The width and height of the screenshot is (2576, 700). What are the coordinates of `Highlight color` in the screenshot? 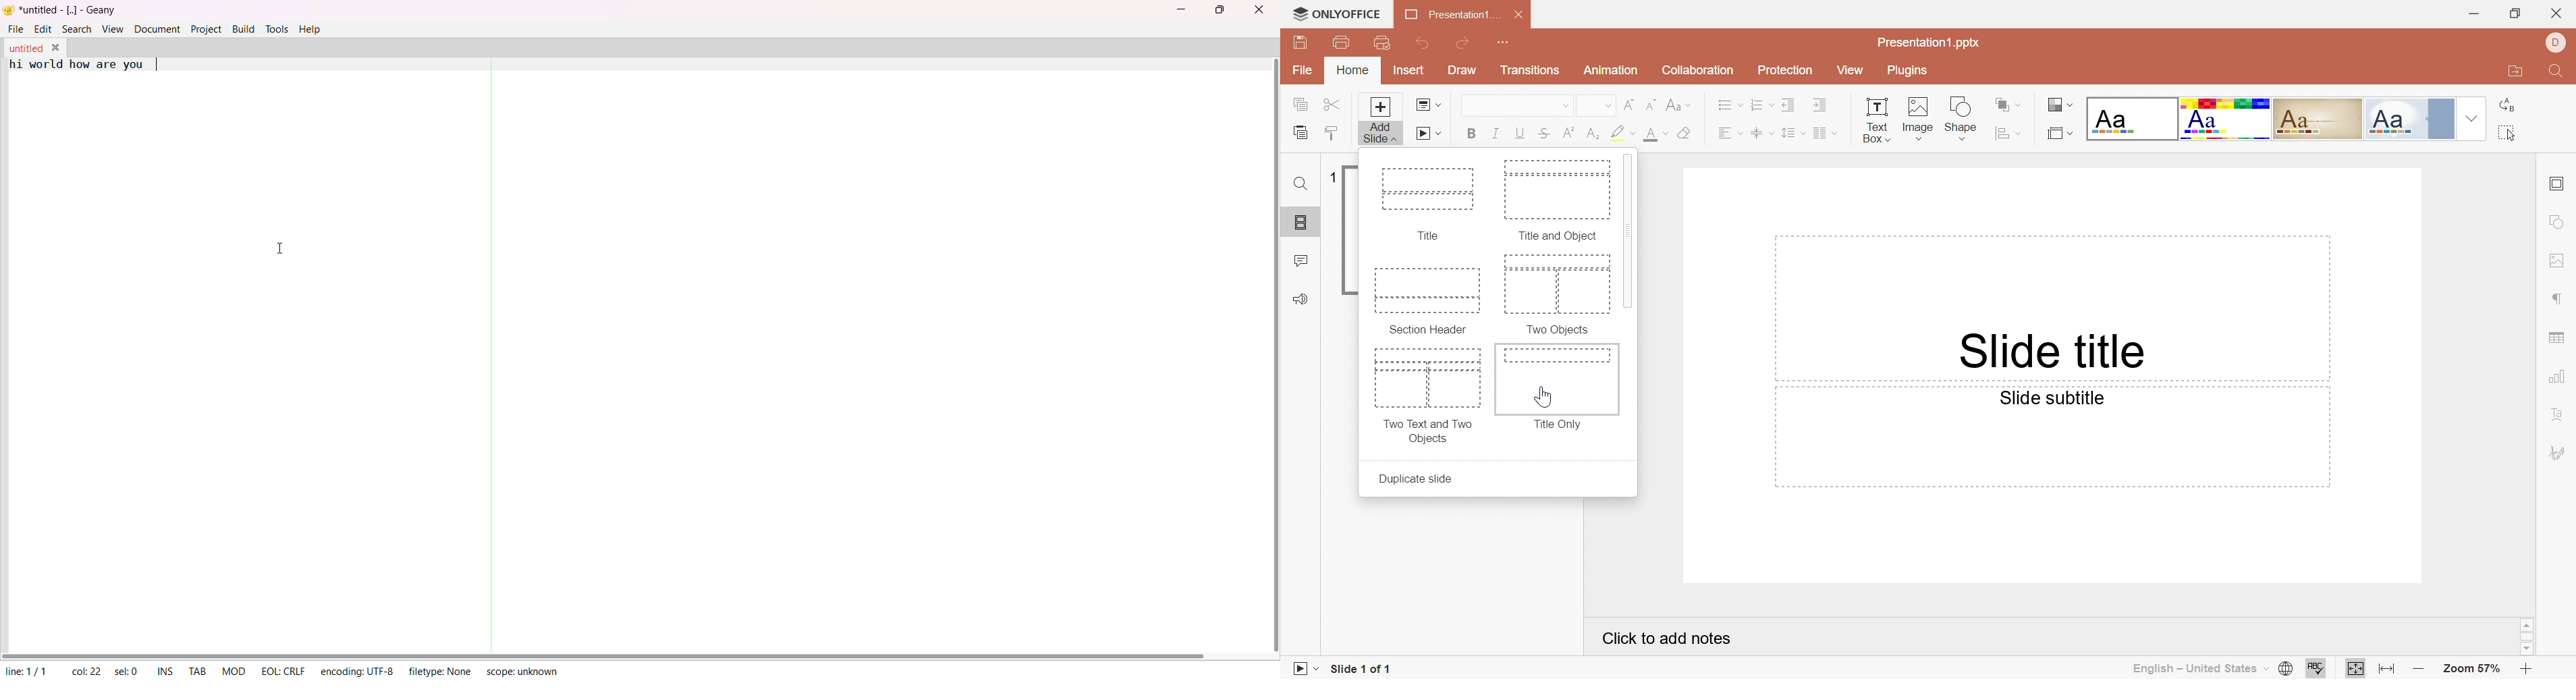 It's located at (1623, 132).